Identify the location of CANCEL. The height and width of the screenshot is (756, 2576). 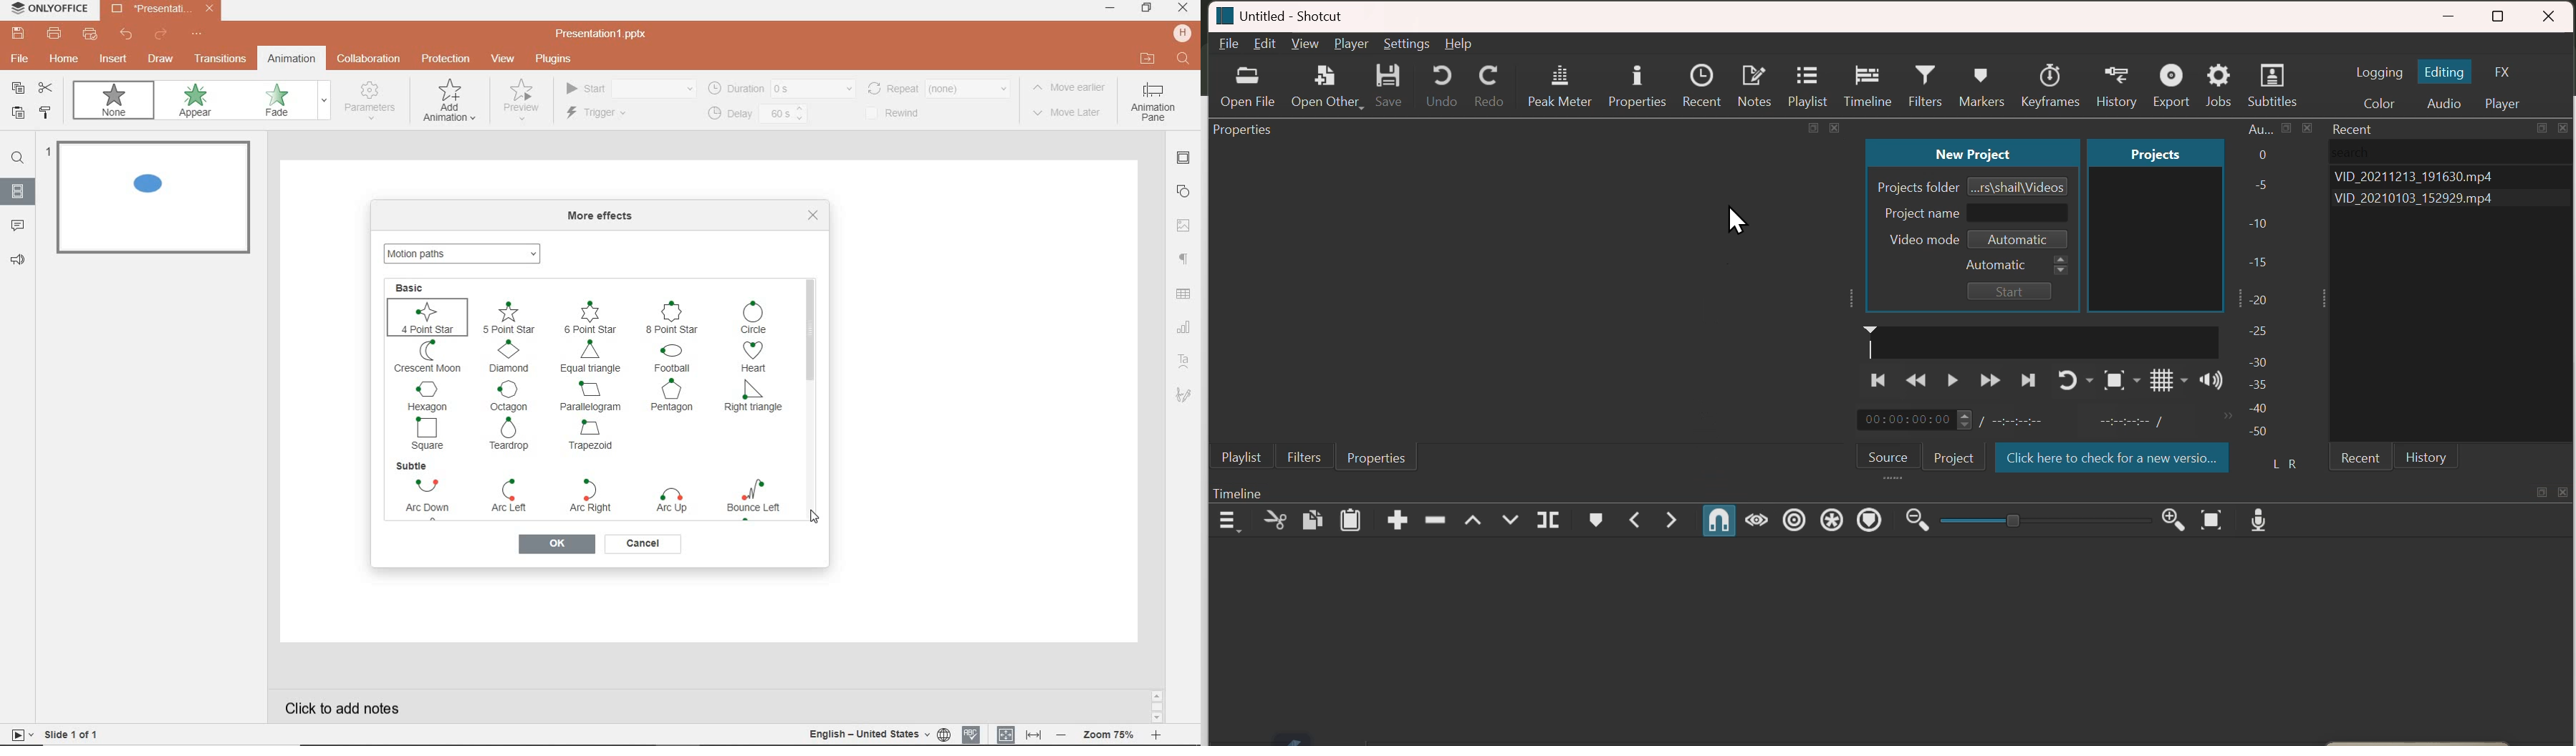
(643, 544).